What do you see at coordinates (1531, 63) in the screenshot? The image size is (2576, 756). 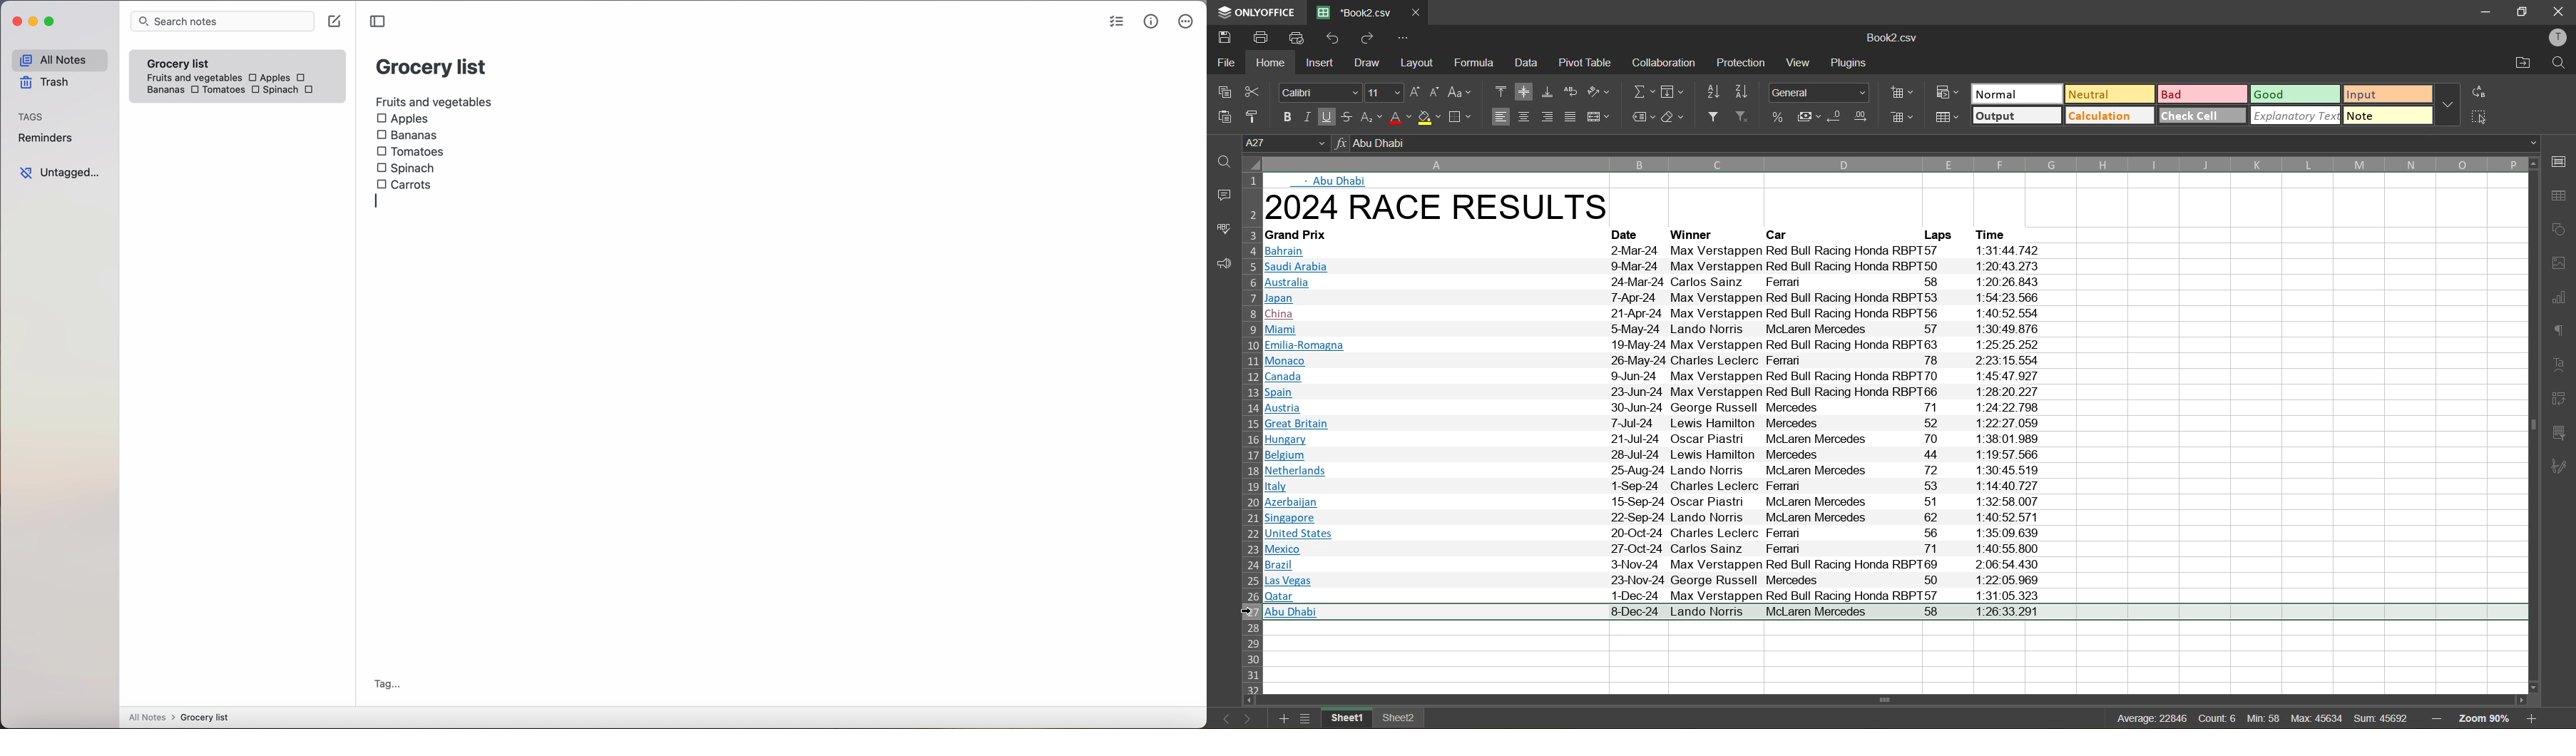 I see `data` at bounding box center [1531, 63].